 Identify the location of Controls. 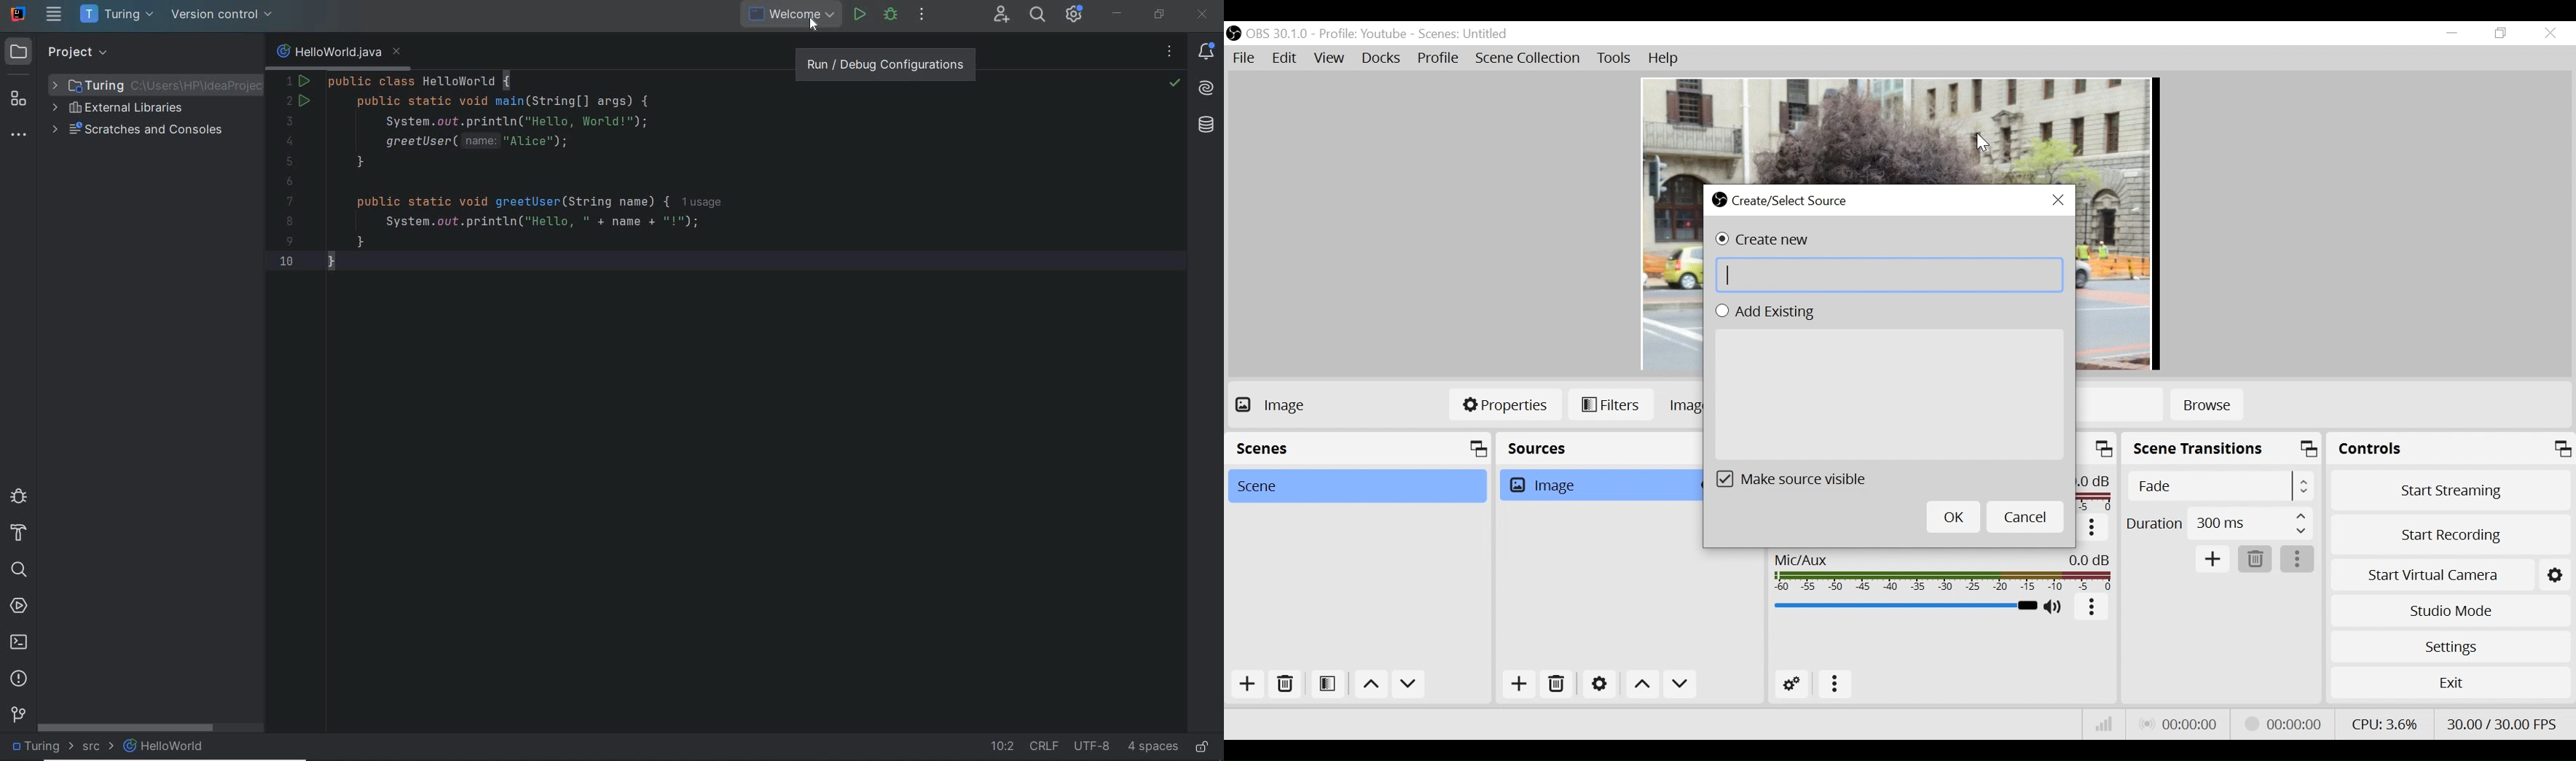
(2453, 447).